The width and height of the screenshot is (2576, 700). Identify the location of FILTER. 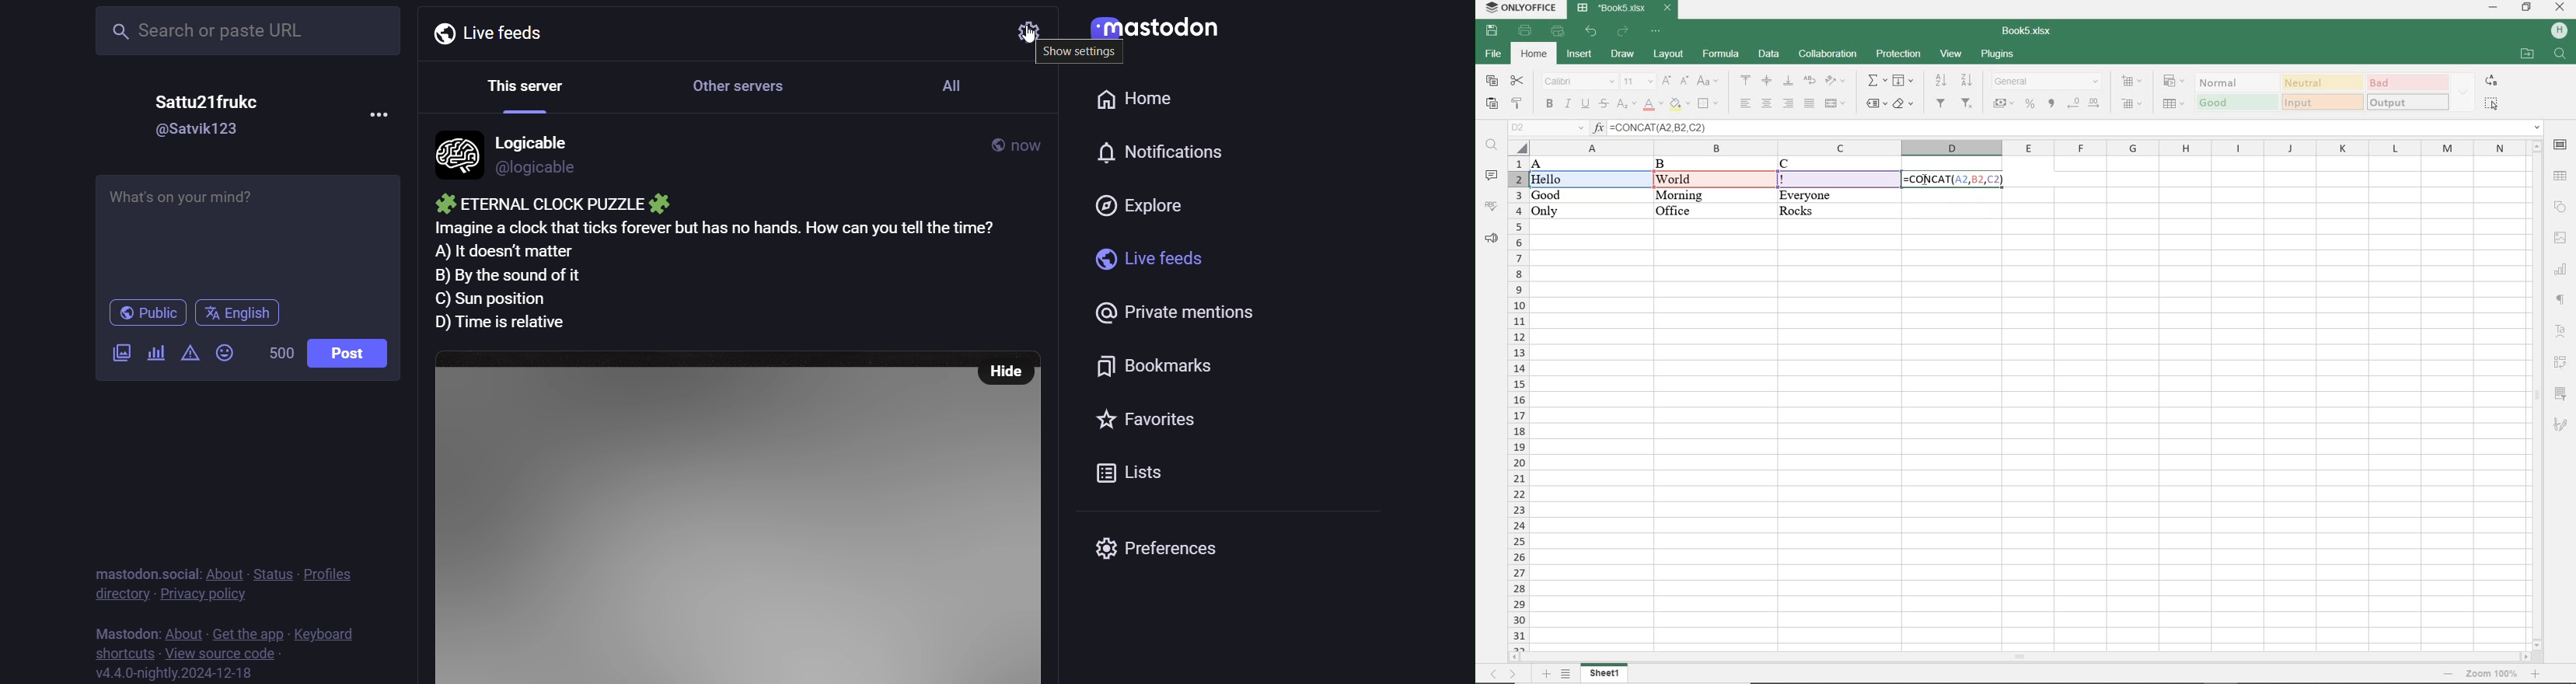
(1940, 103).